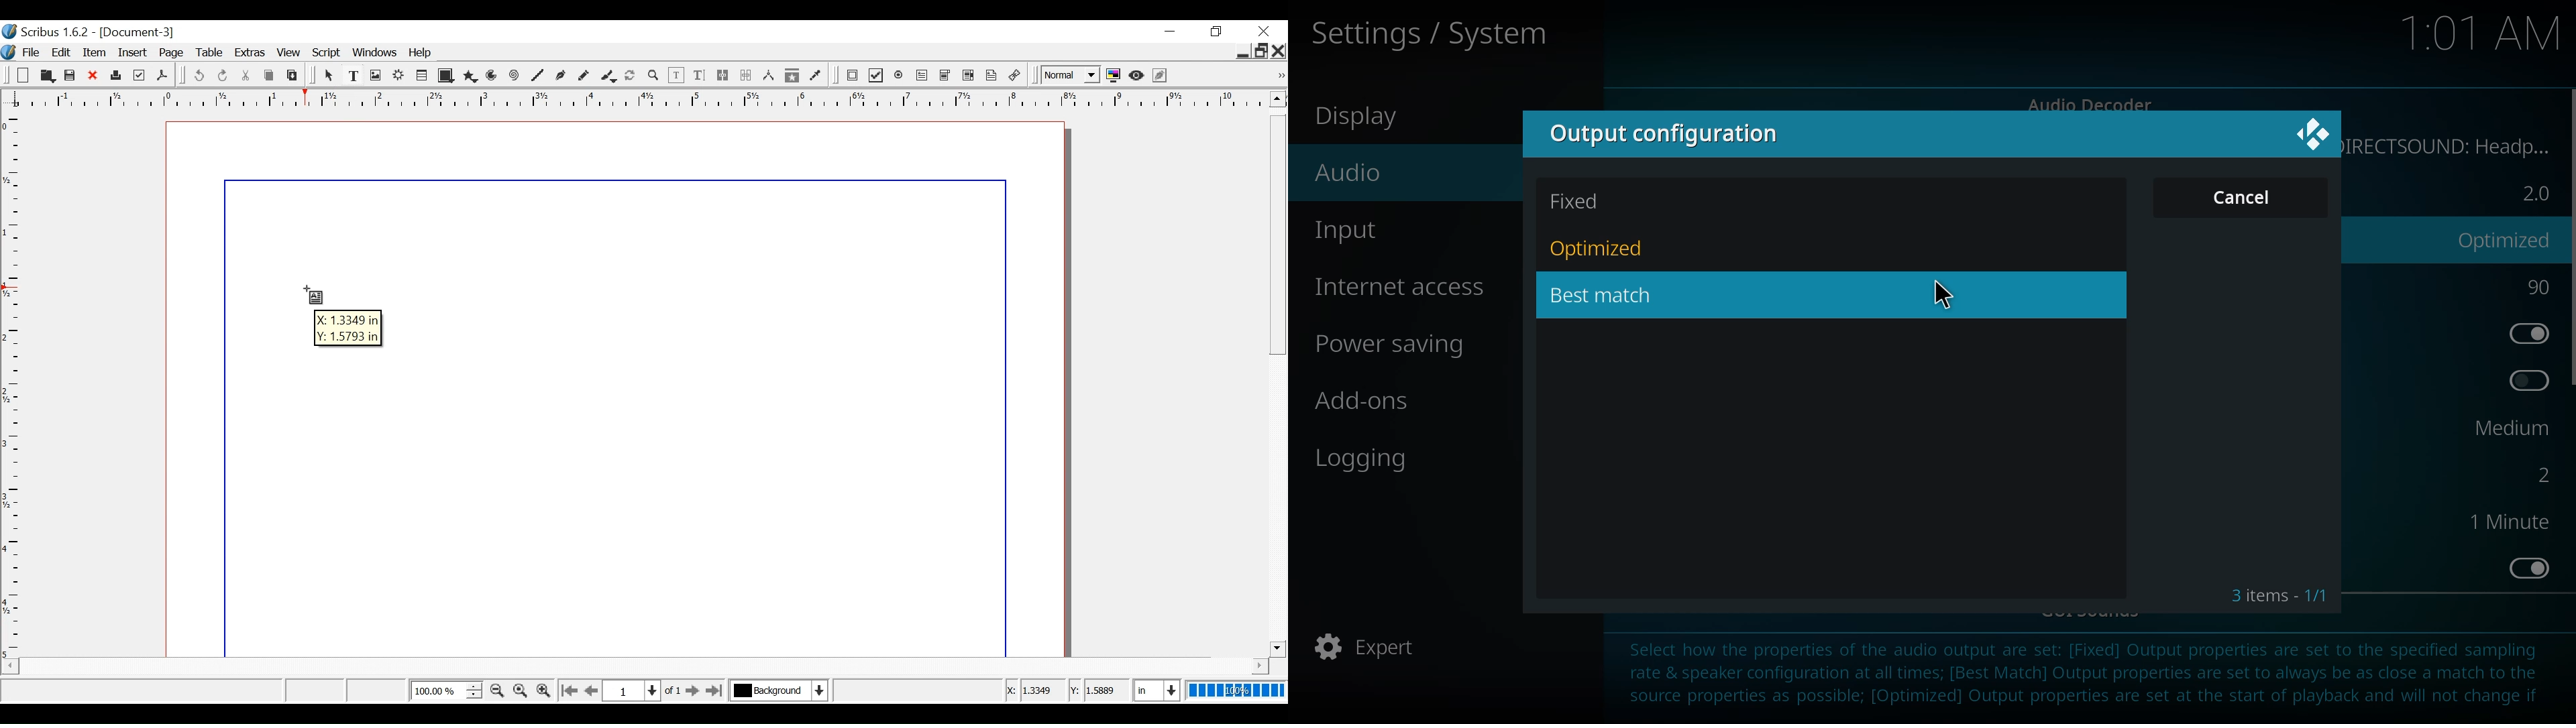 This screenshot has height=728, width=2576. I want to click on Restore, so click(1217, 32).